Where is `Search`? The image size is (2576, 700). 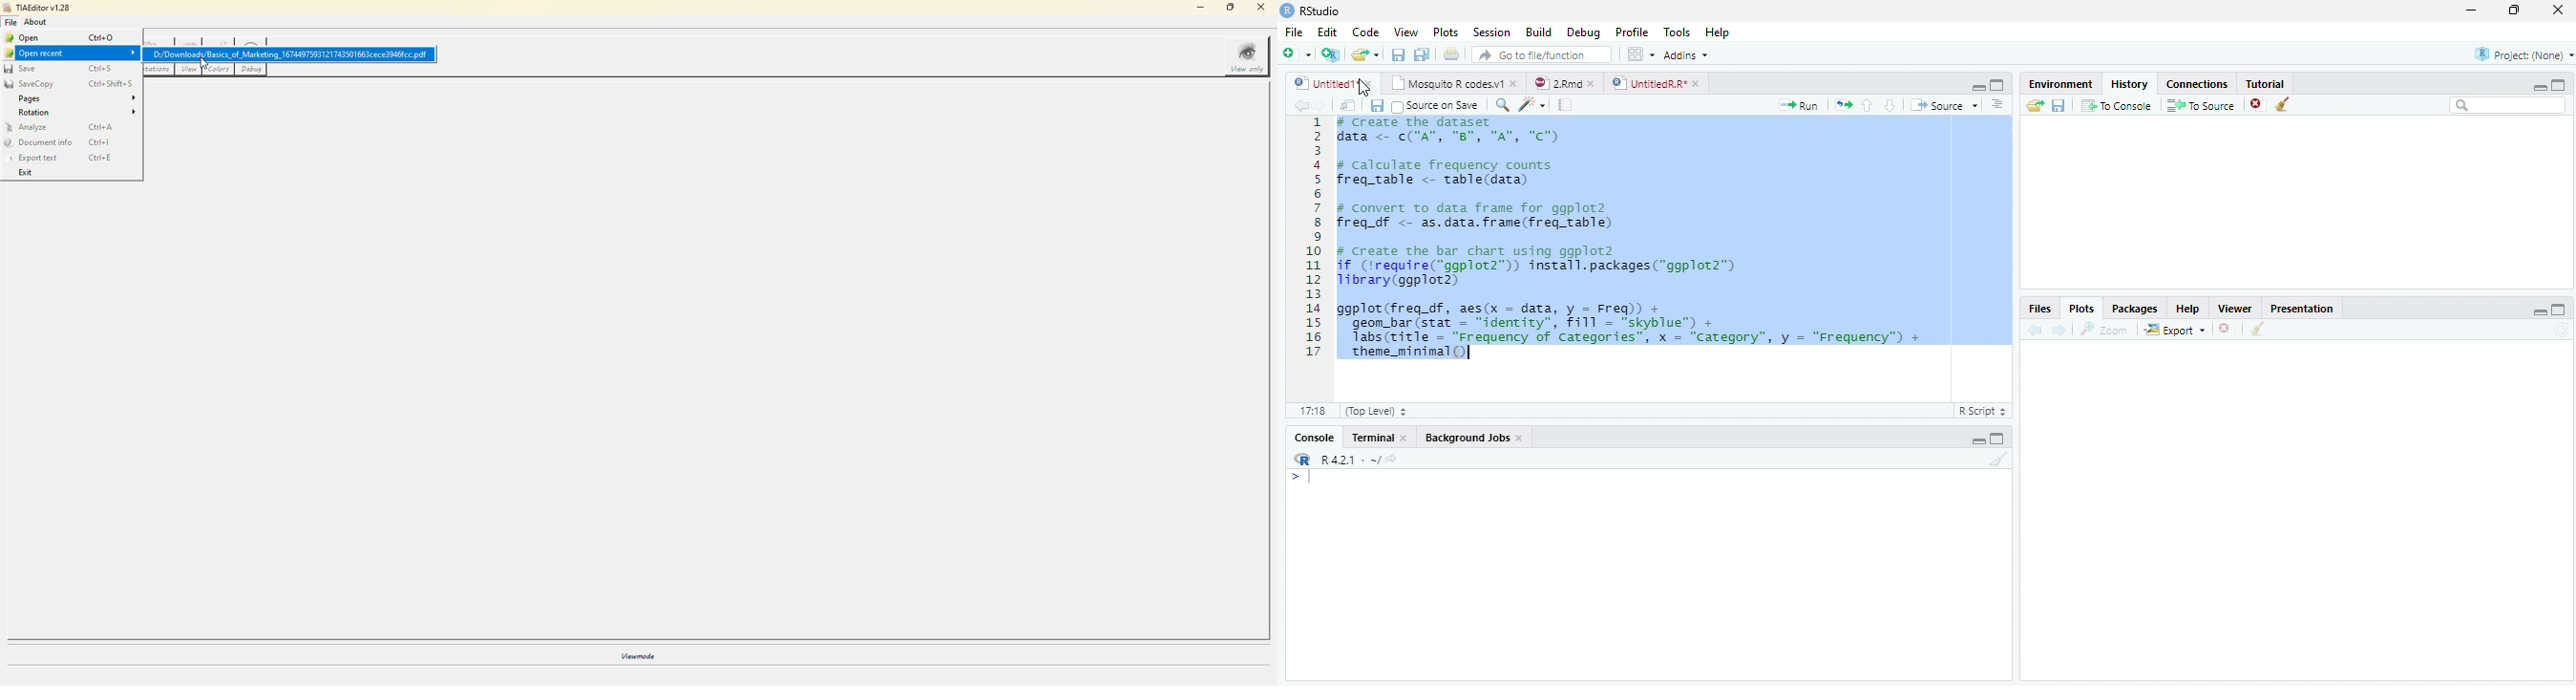 Search is located at coordinates (2508, 108).